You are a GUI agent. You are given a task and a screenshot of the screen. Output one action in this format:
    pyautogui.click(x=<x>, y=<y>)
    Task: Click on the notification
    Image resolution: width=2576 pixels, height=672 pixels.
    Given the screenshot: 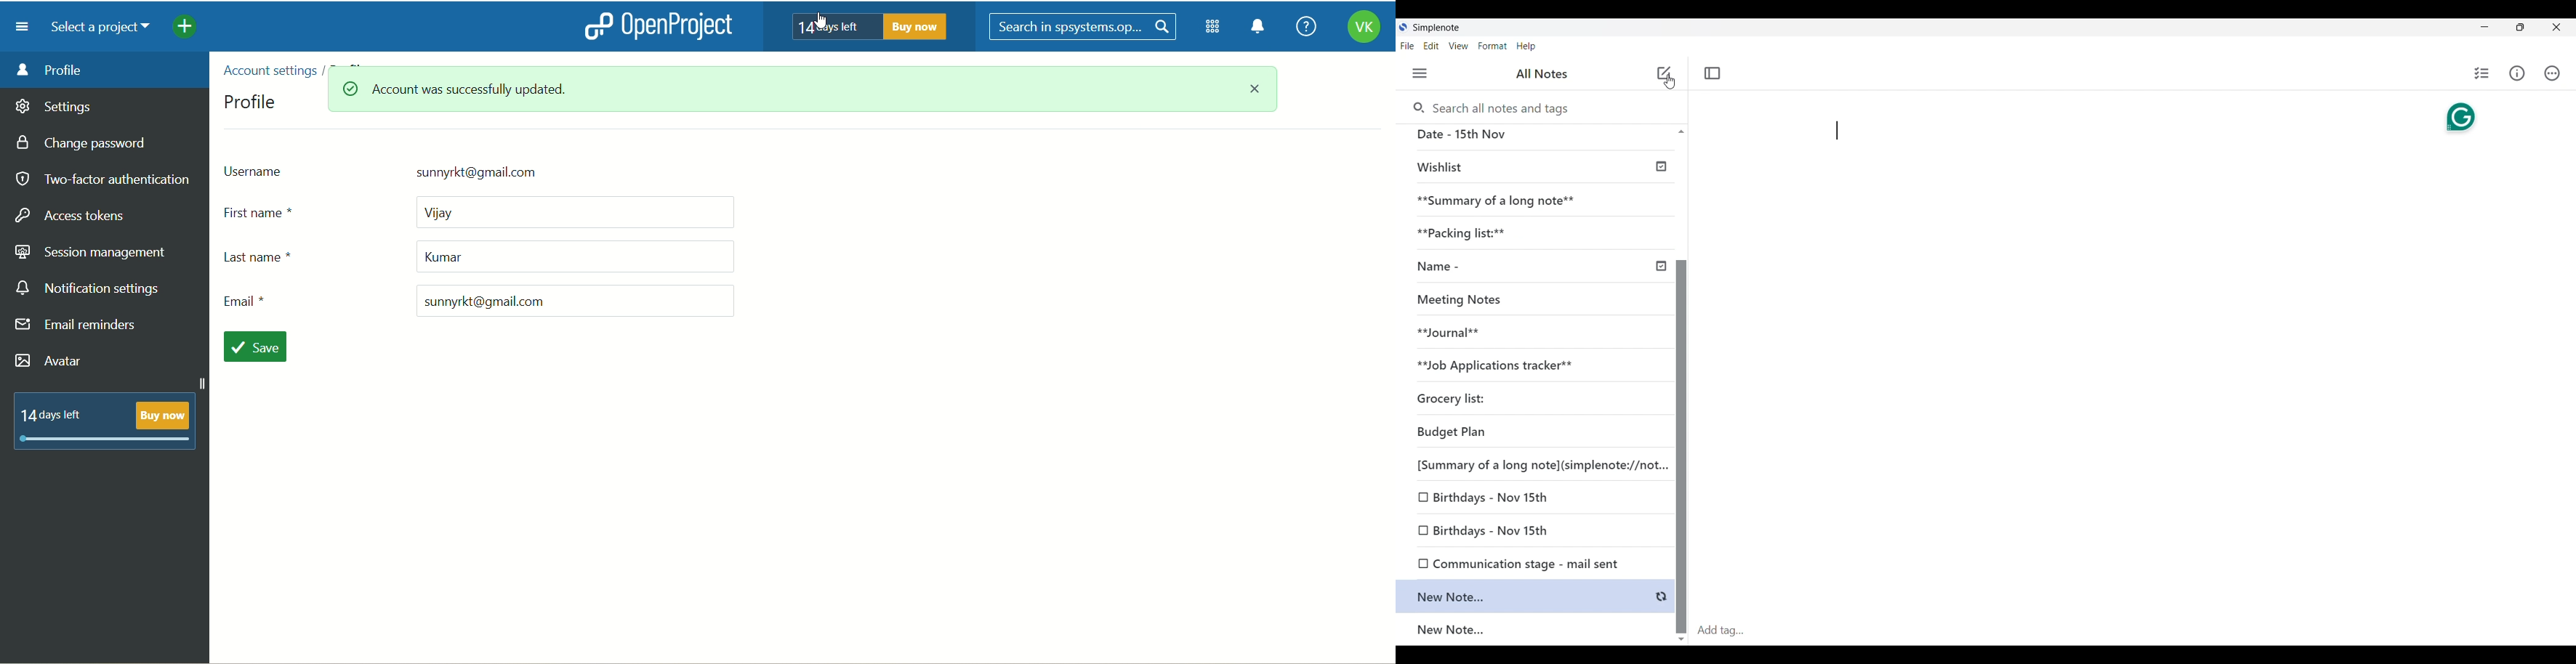 What is the action you would take?
    pyautogui.click(x=1263, y=29)
    